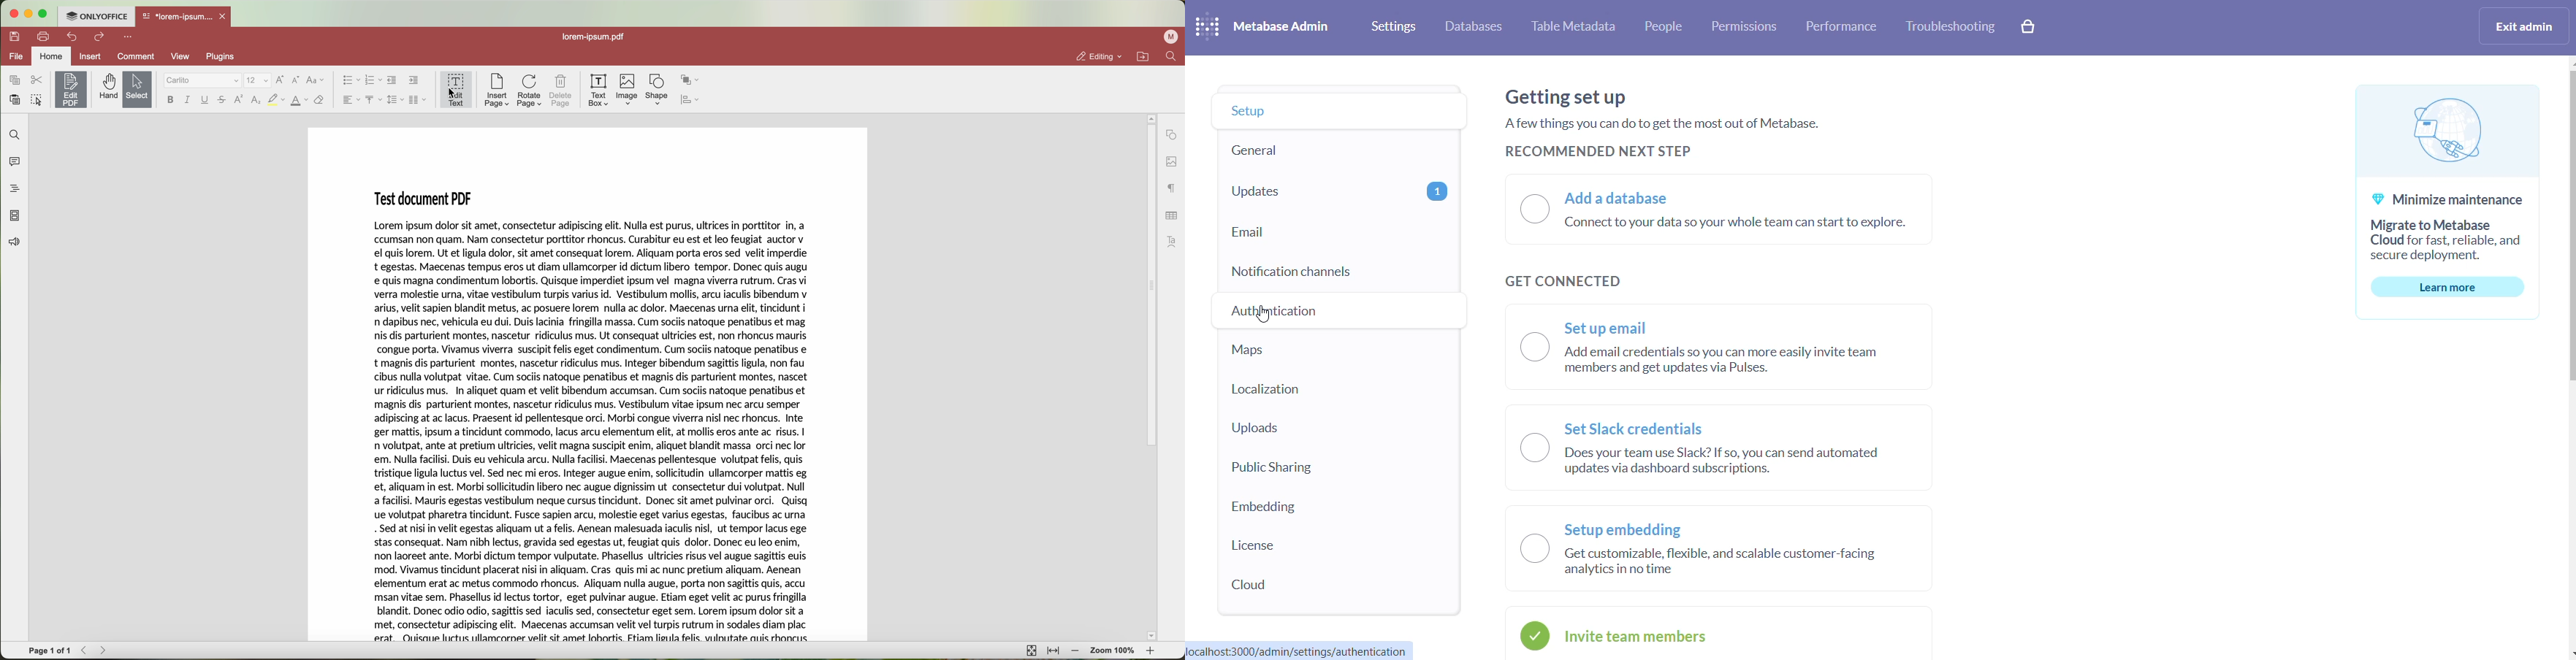 This screenshot has width=2576, height=672. I want to click on page thumbnails, so click(15, 216).